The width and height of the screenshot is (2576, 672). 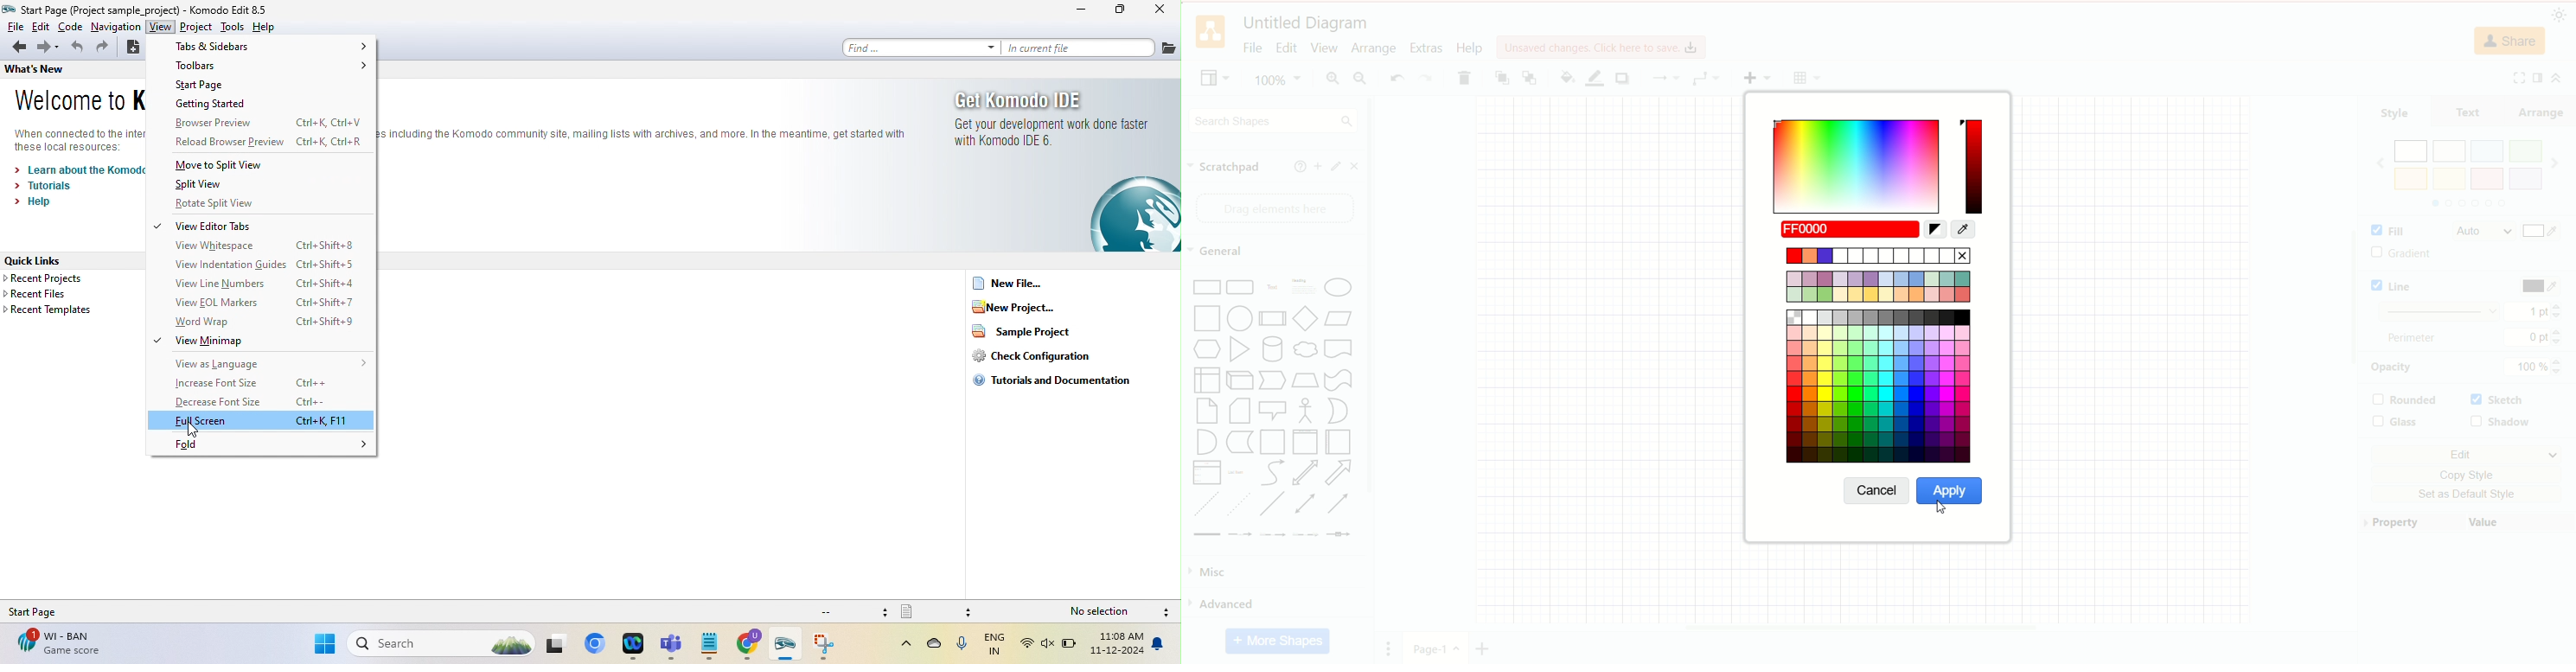 I want to click on RGB colors, so click(x=1971, y=229).